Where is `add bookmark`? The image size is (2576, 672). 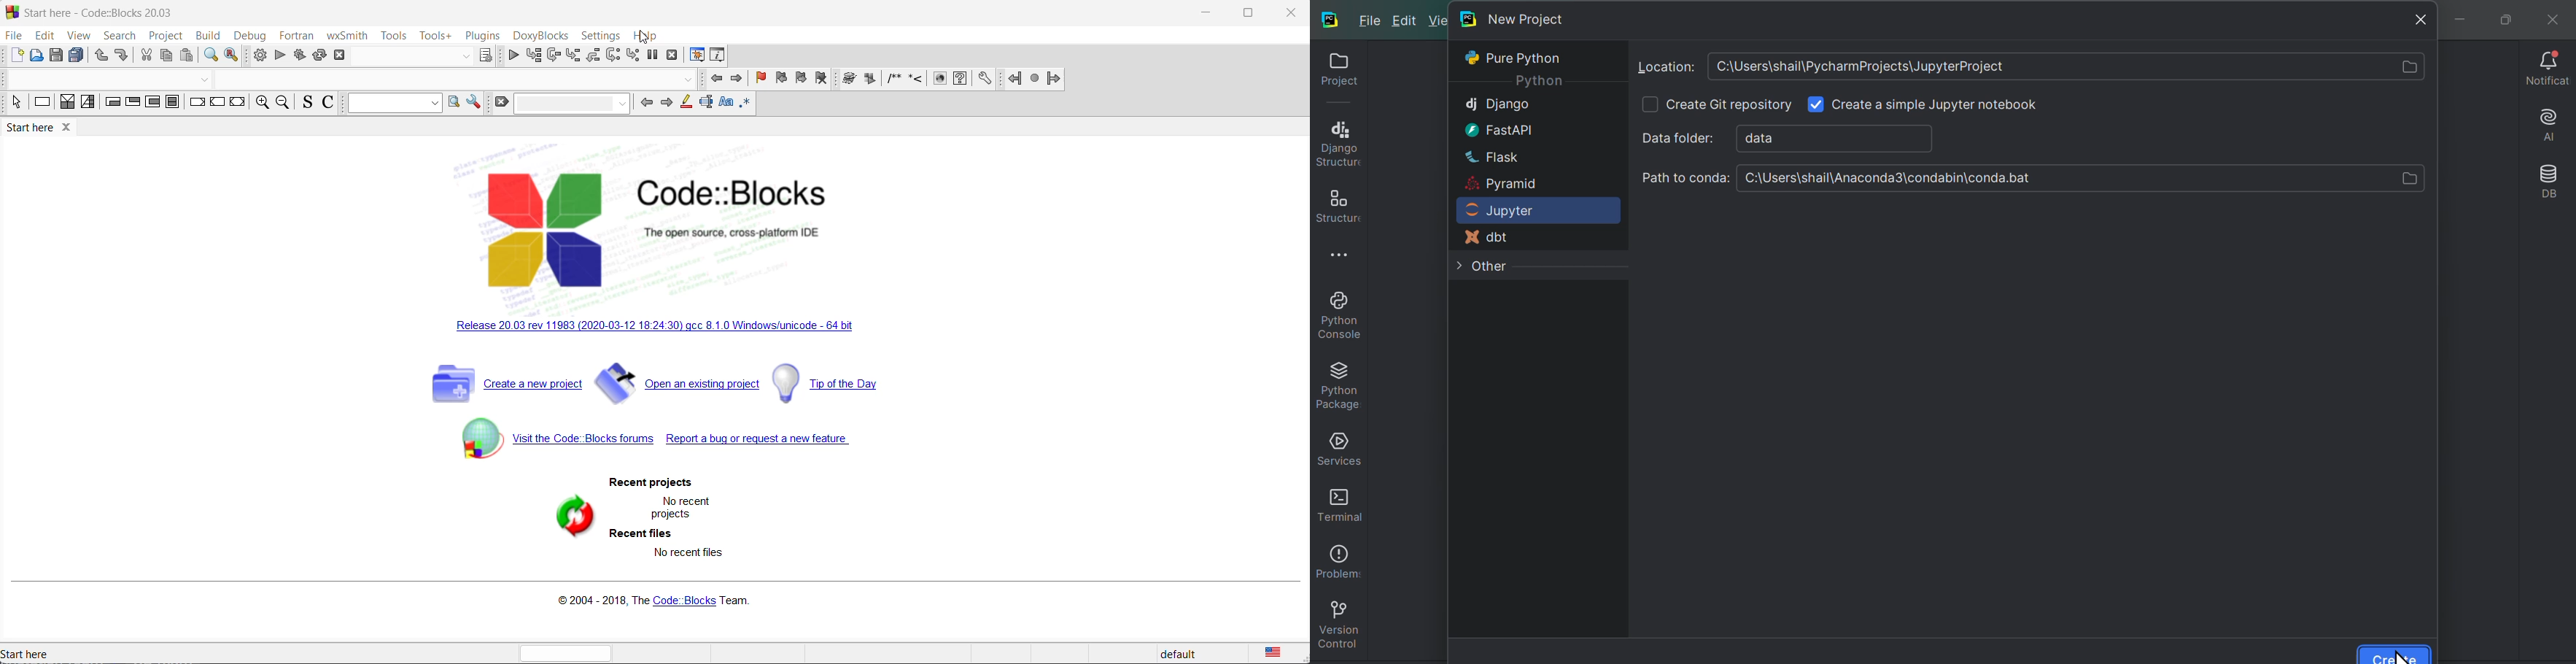 add bookmark is located at coordinates (760, 78).